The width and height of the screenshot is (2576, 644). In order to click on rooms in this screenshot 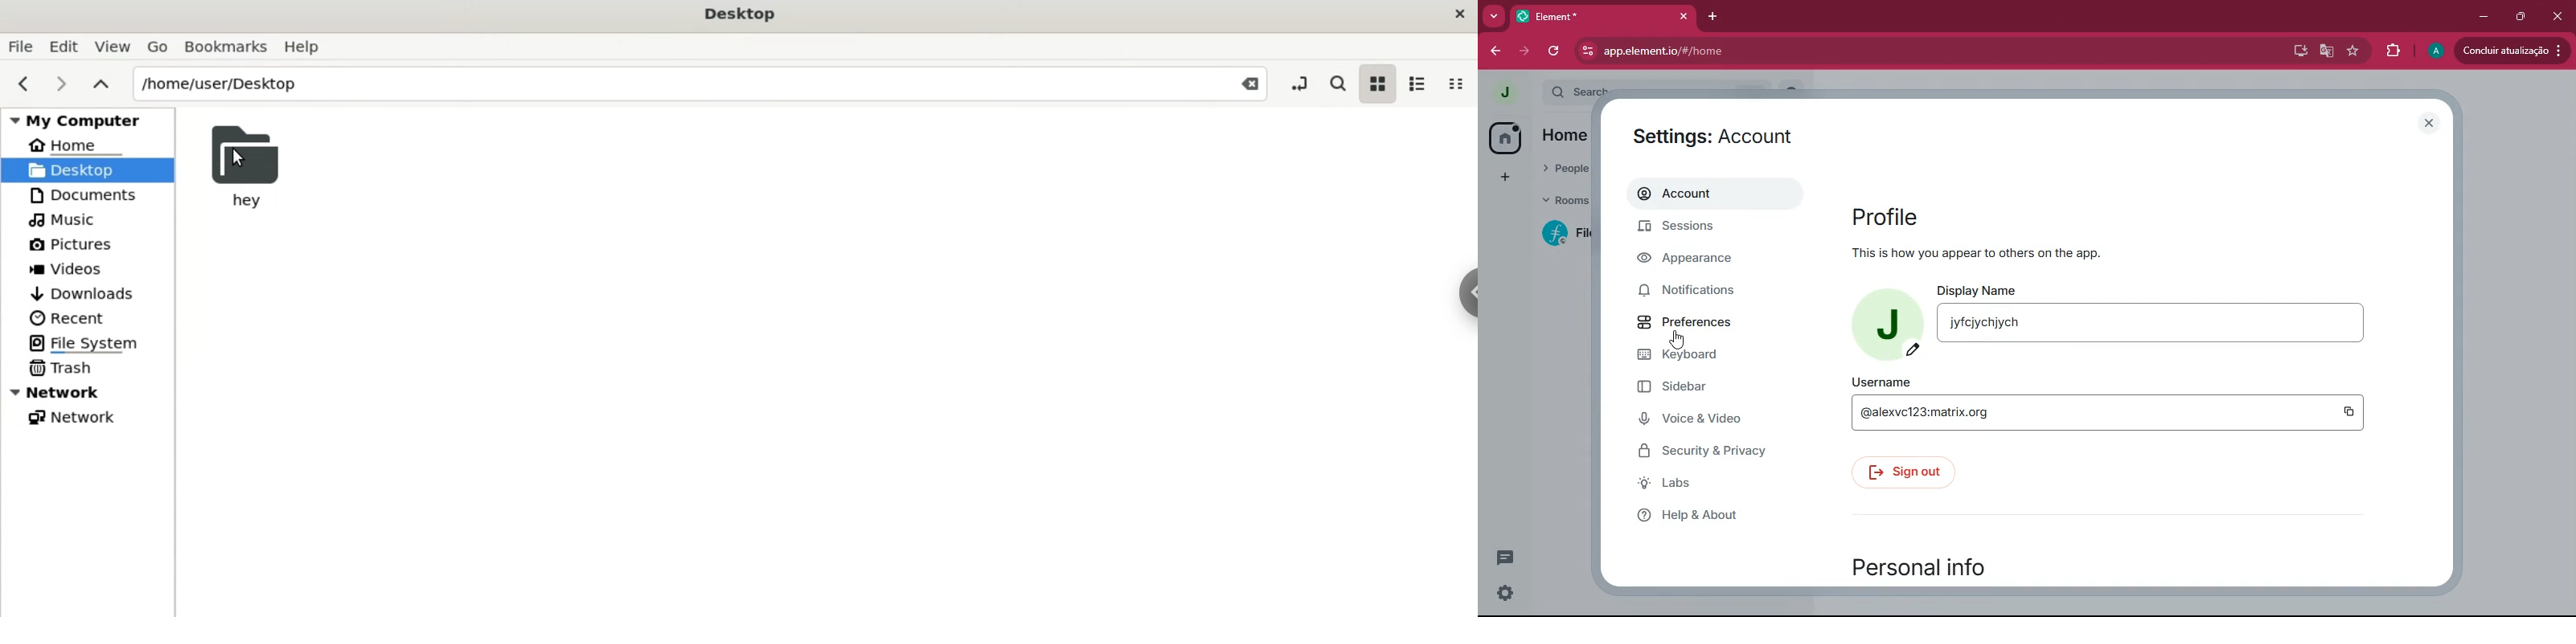, I will do `click(1565, 198)`.